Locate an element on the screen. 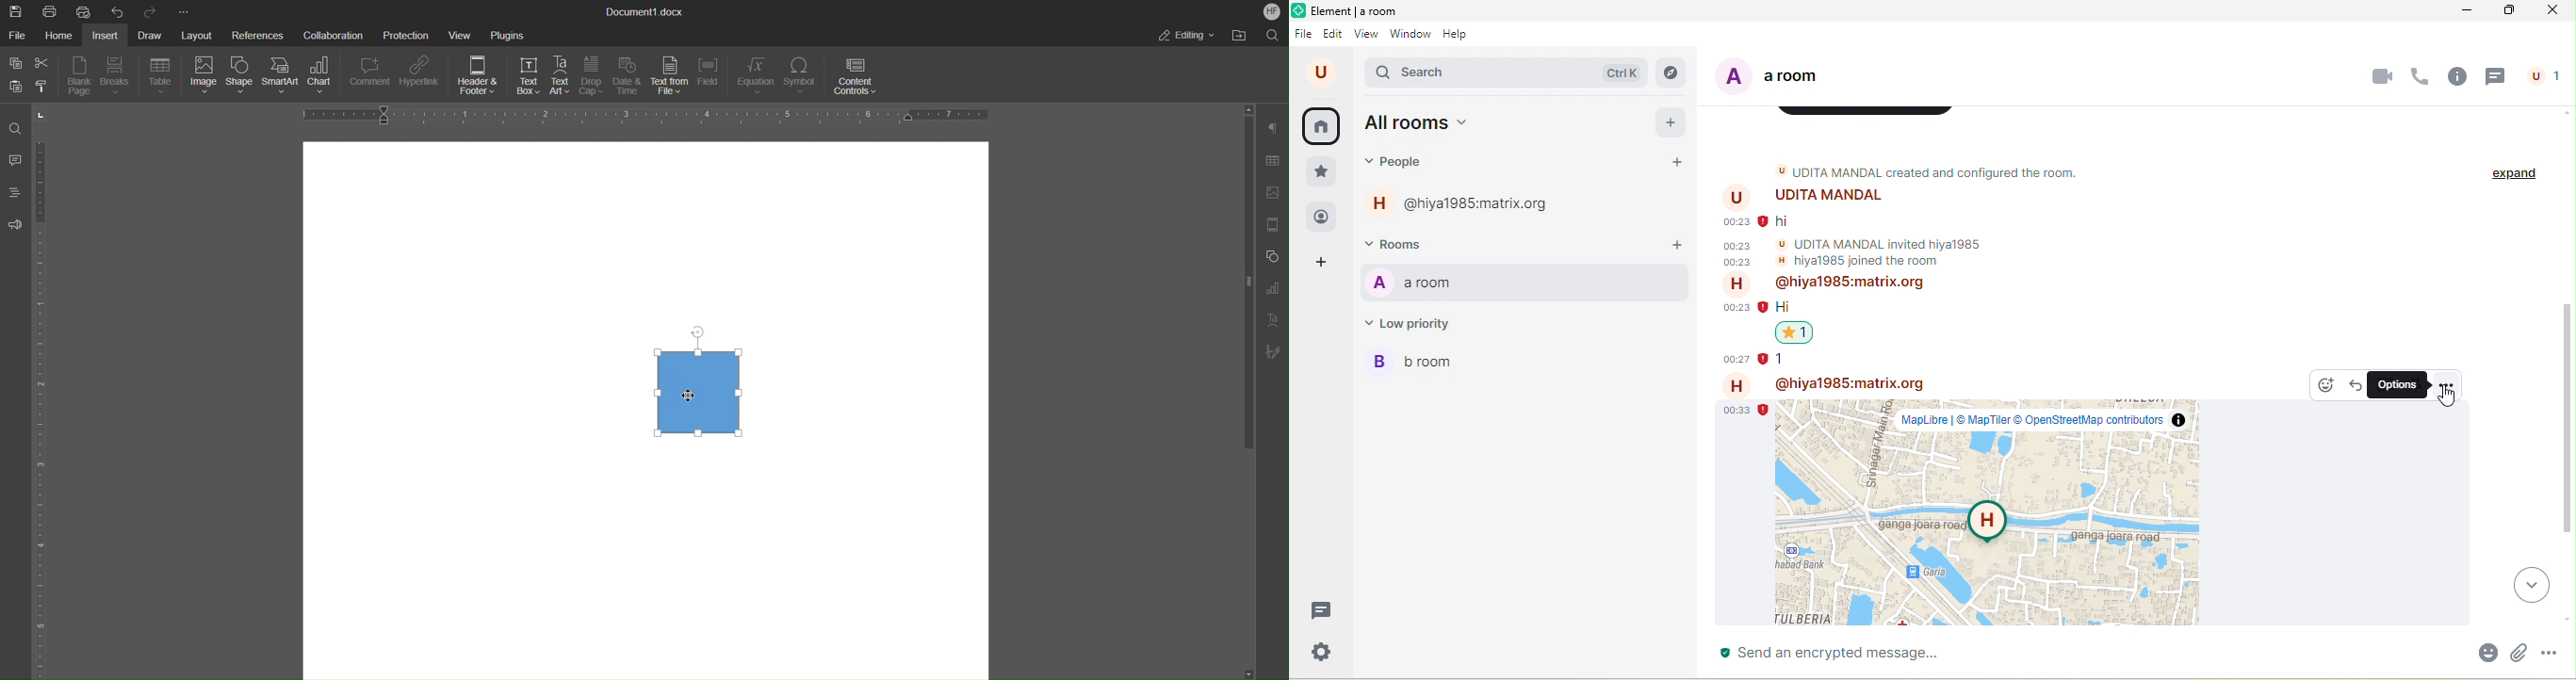  location shared by hiya 1985 is located at coordinates (1987, 512).